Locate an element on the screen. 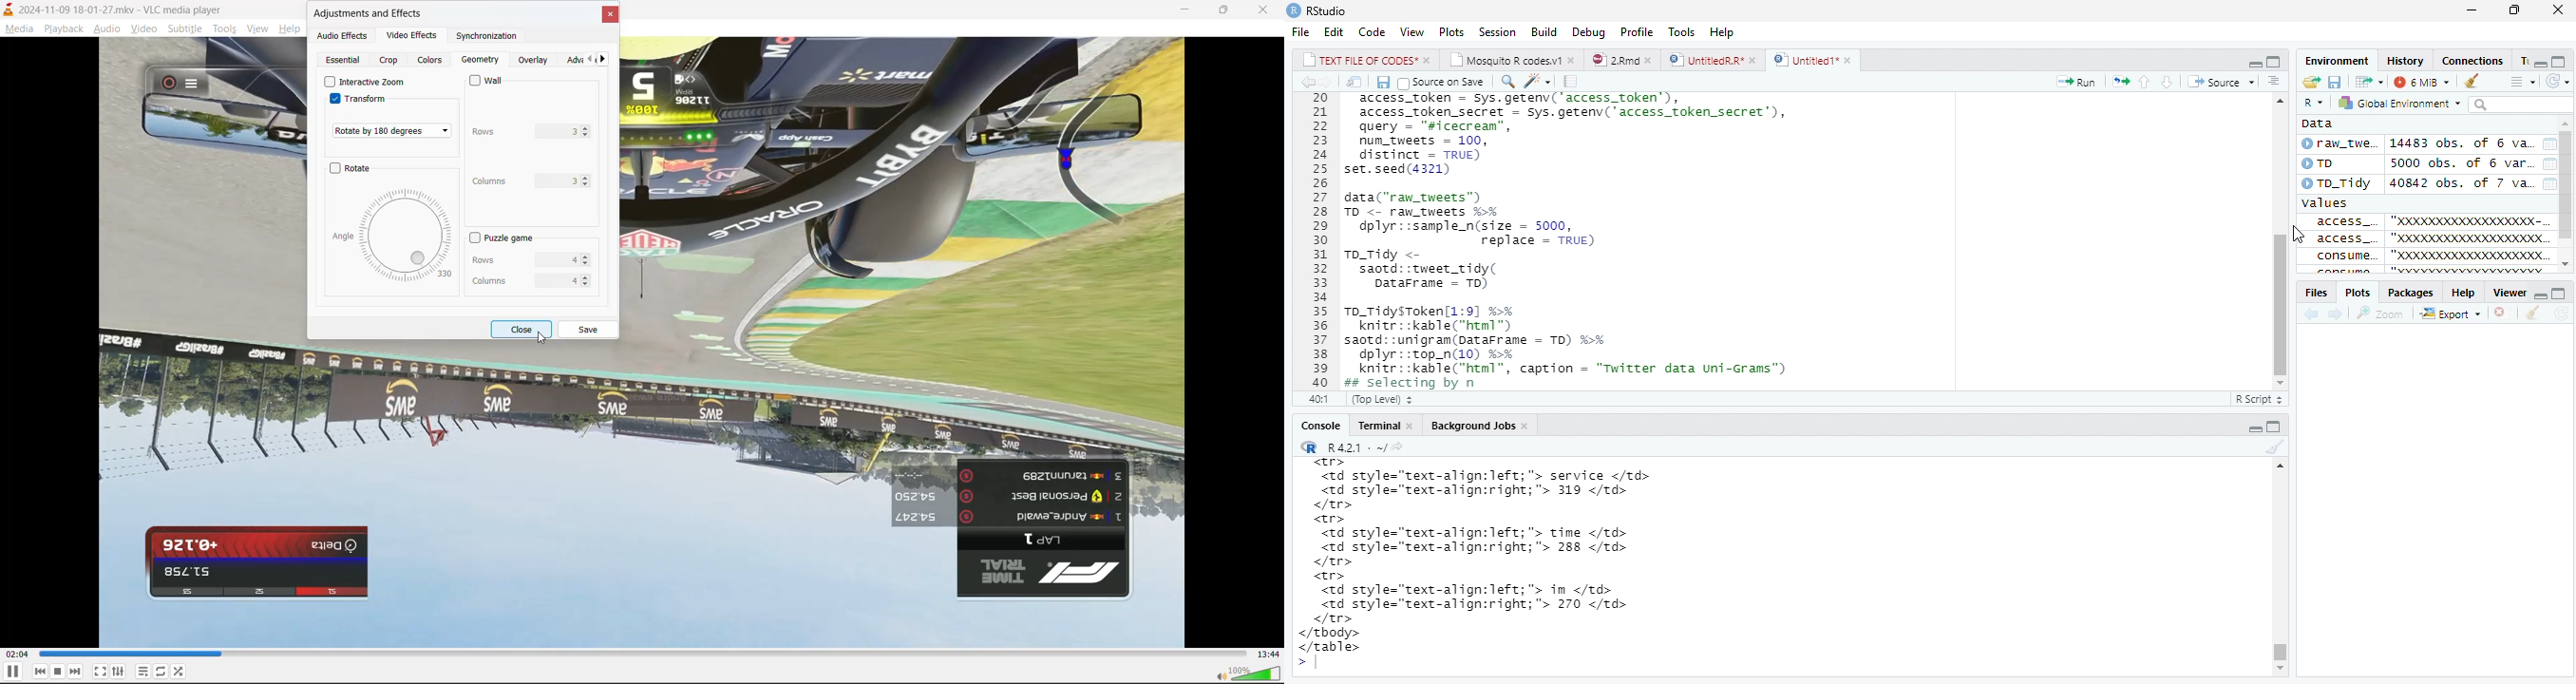  minimze/maximize is located at coordinates (2253, 60).